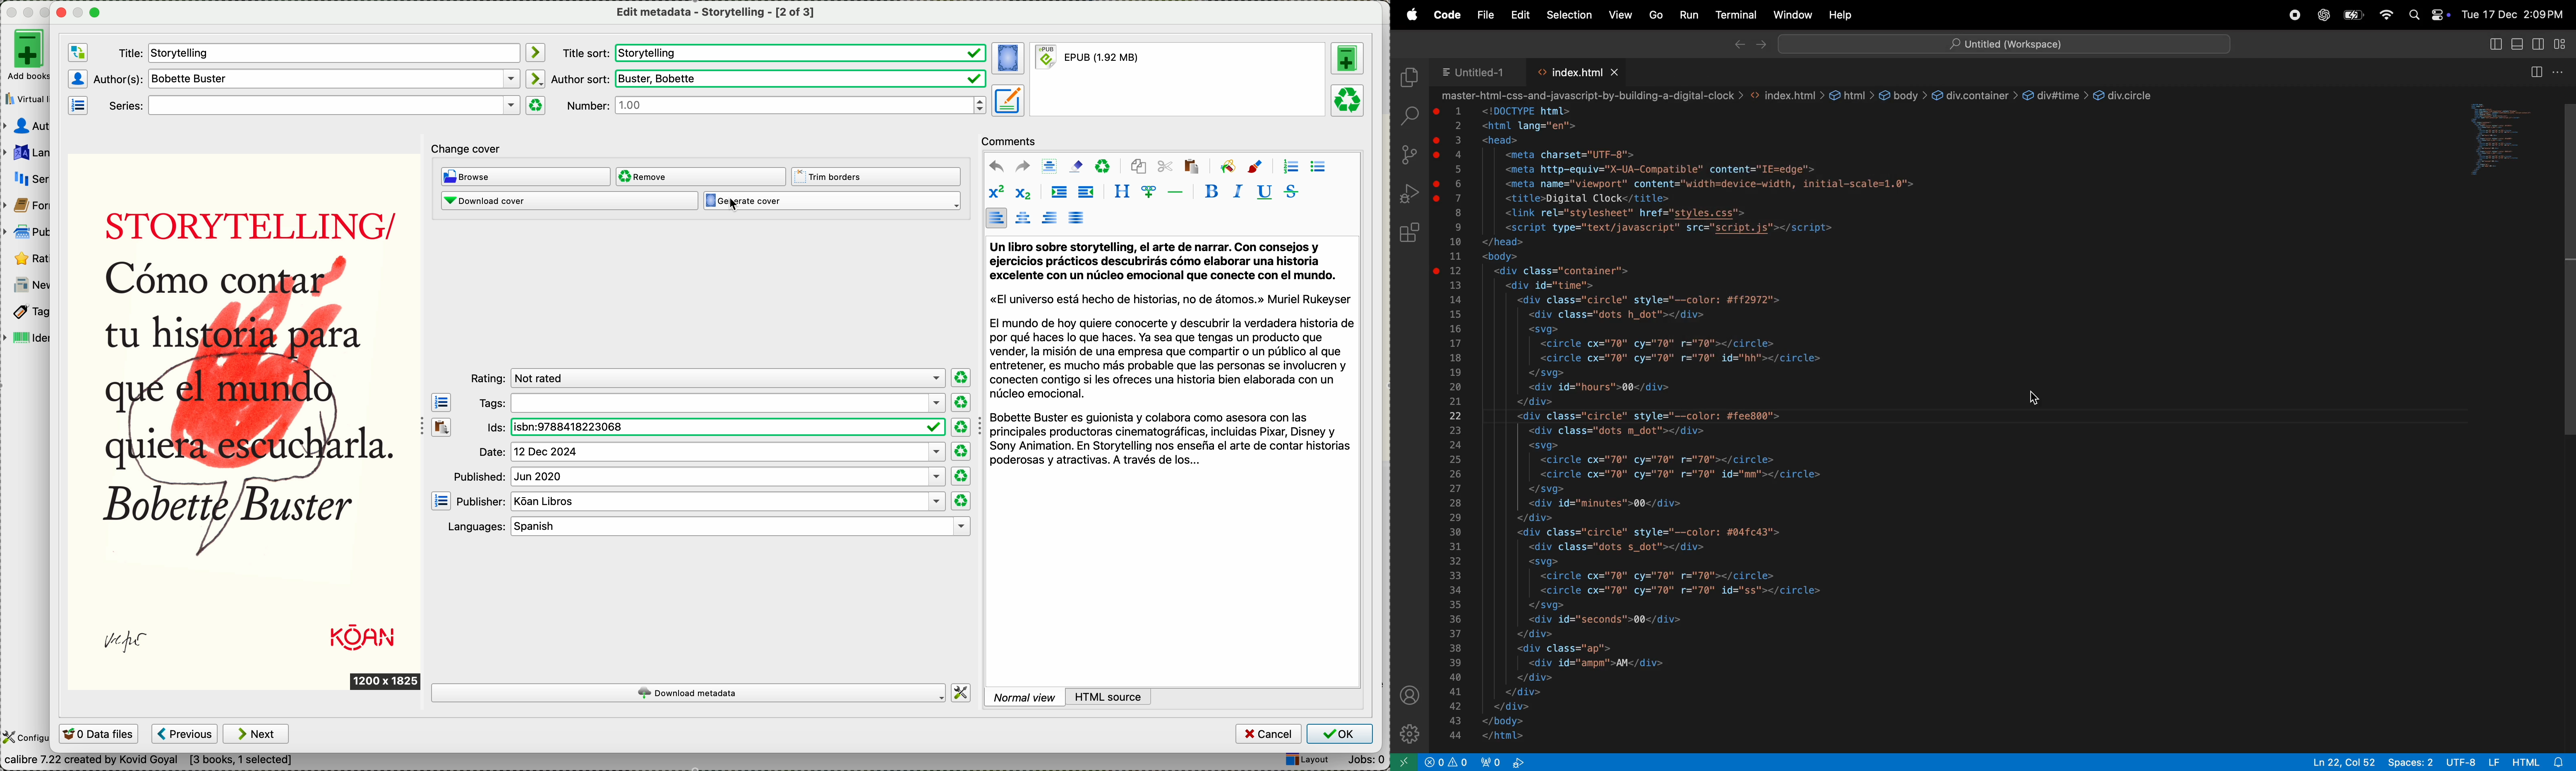  Describe the element at coordinates (1123, 192) in the screenshot. I see `headings` at that location.